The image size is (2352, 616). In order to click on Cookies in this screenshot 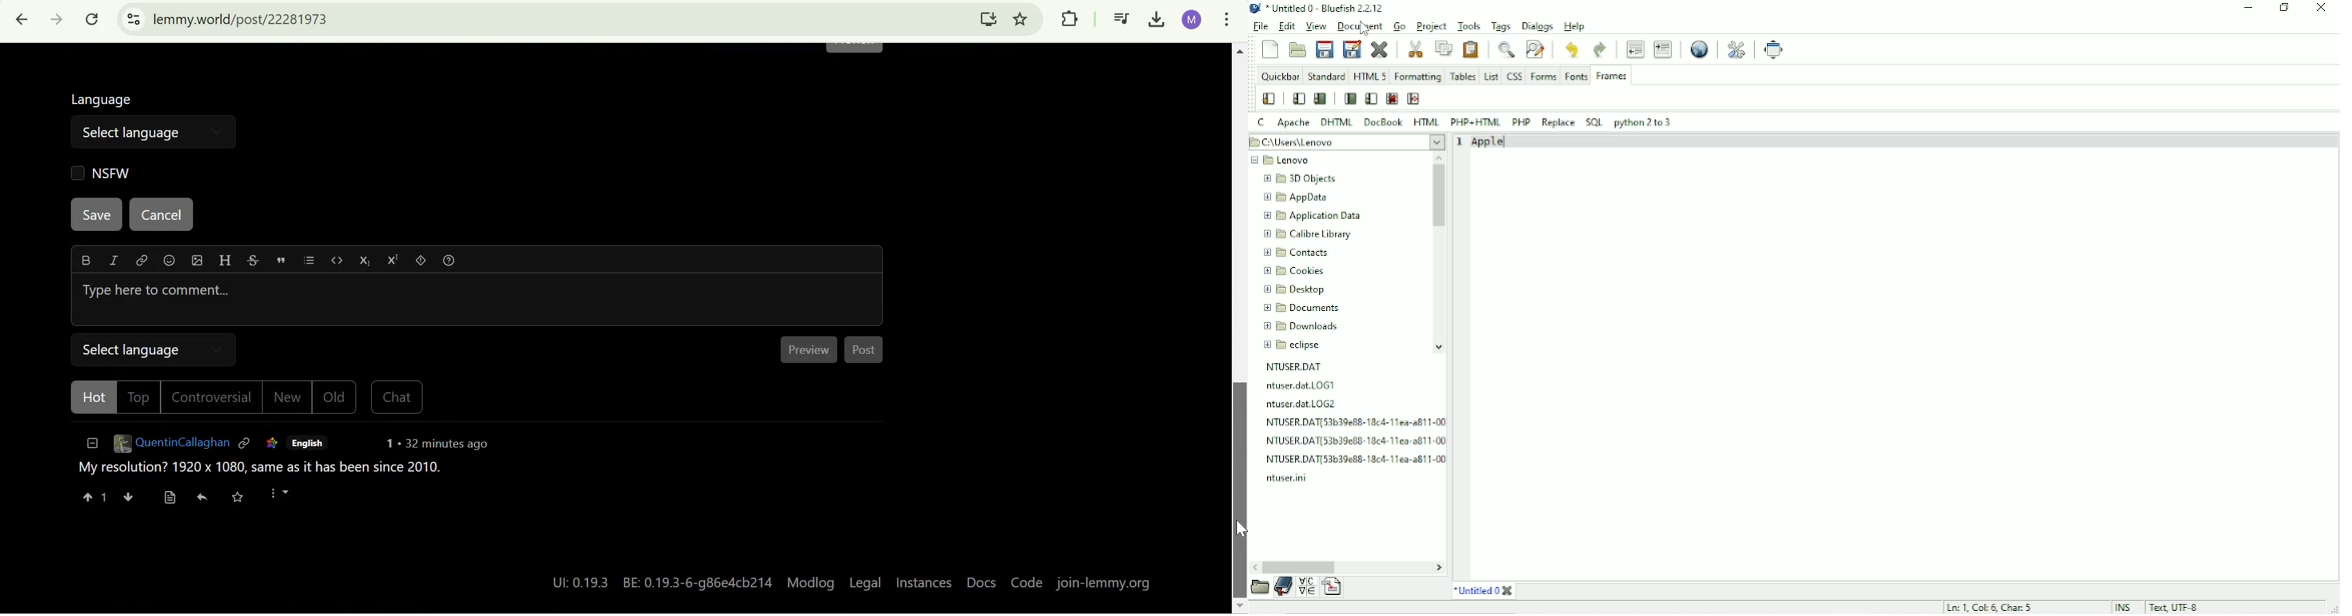, I will do `click(1296, 270)`.